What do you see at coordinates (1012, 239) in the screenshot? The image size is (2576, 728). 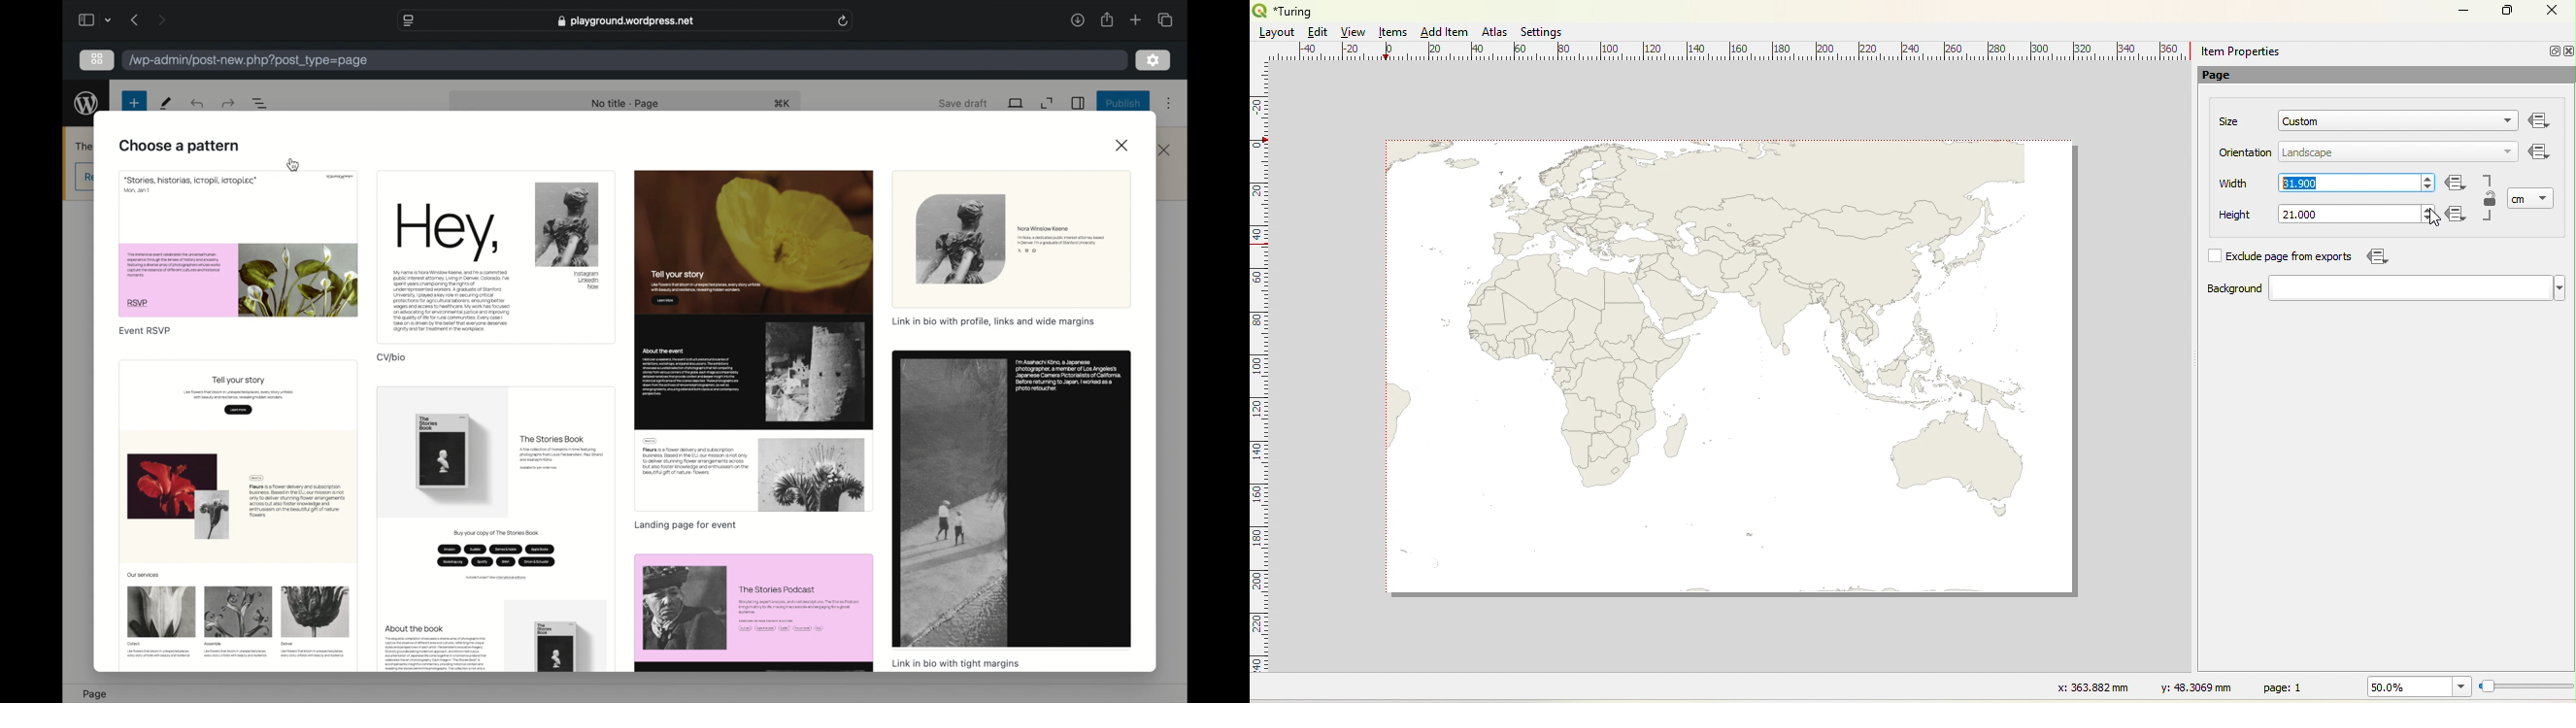 I see `preview` at bounding box center [1012, 239].